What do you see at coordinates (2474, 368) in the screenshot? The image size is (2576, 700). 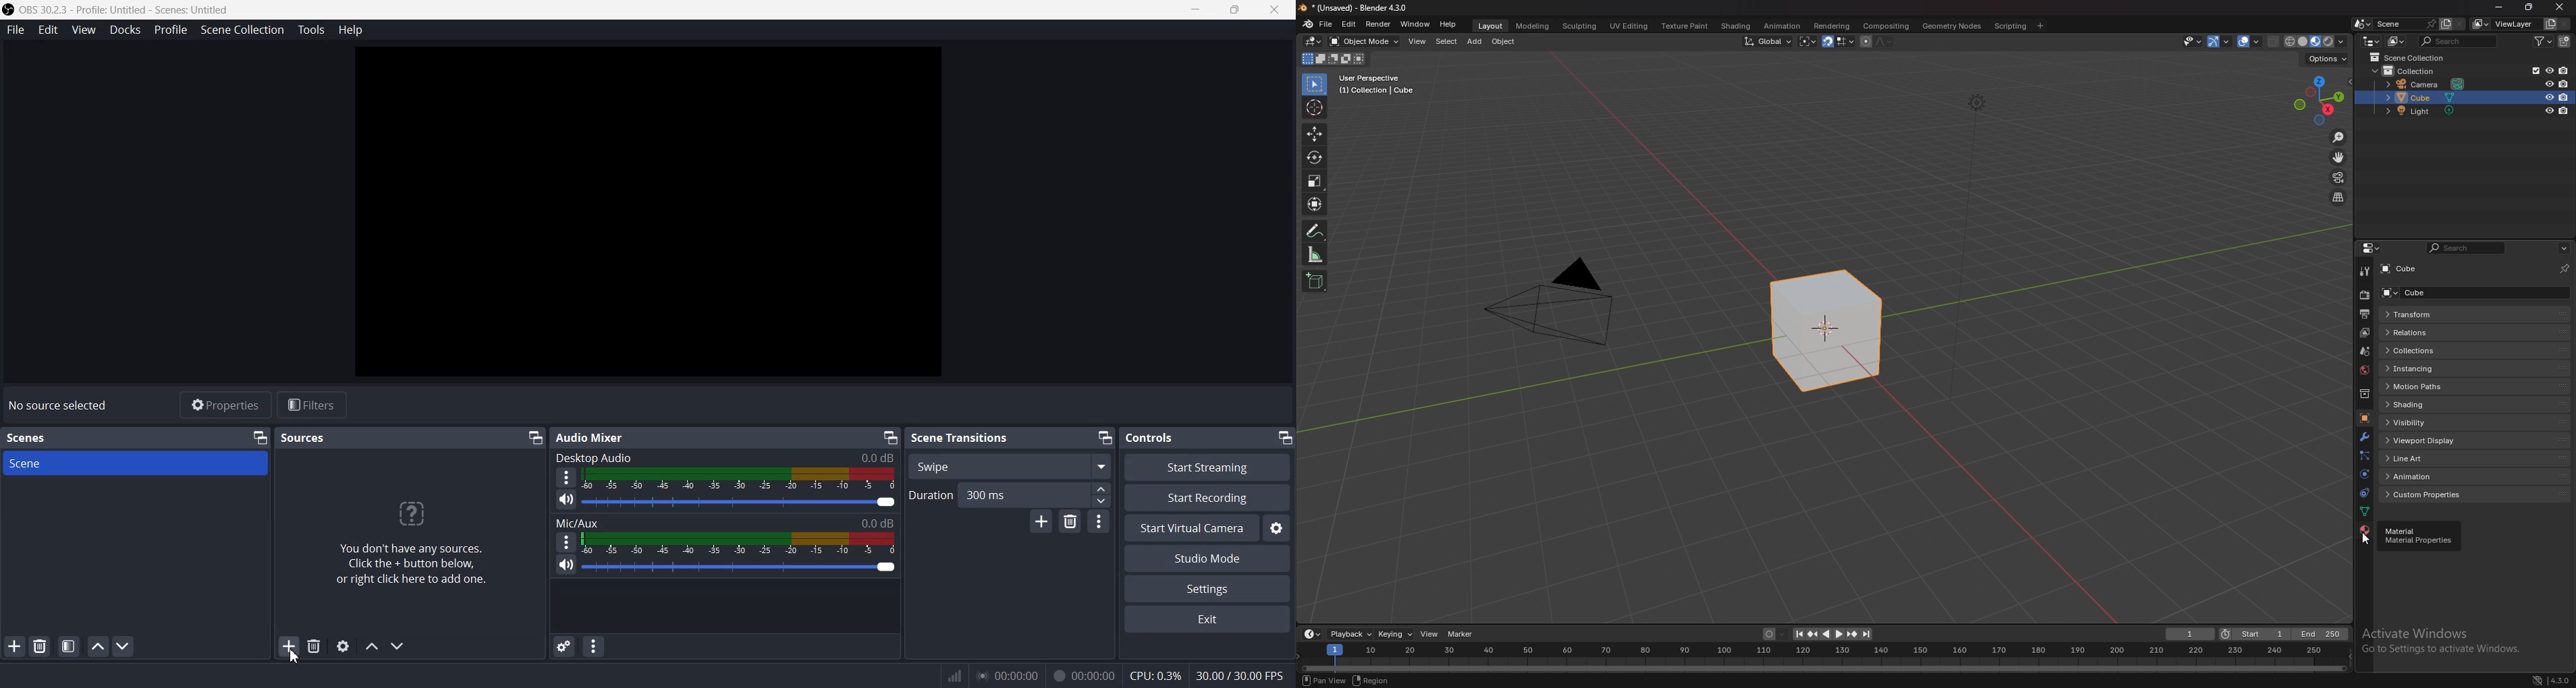 I see `instancing` at bounding box center [2474, 368].